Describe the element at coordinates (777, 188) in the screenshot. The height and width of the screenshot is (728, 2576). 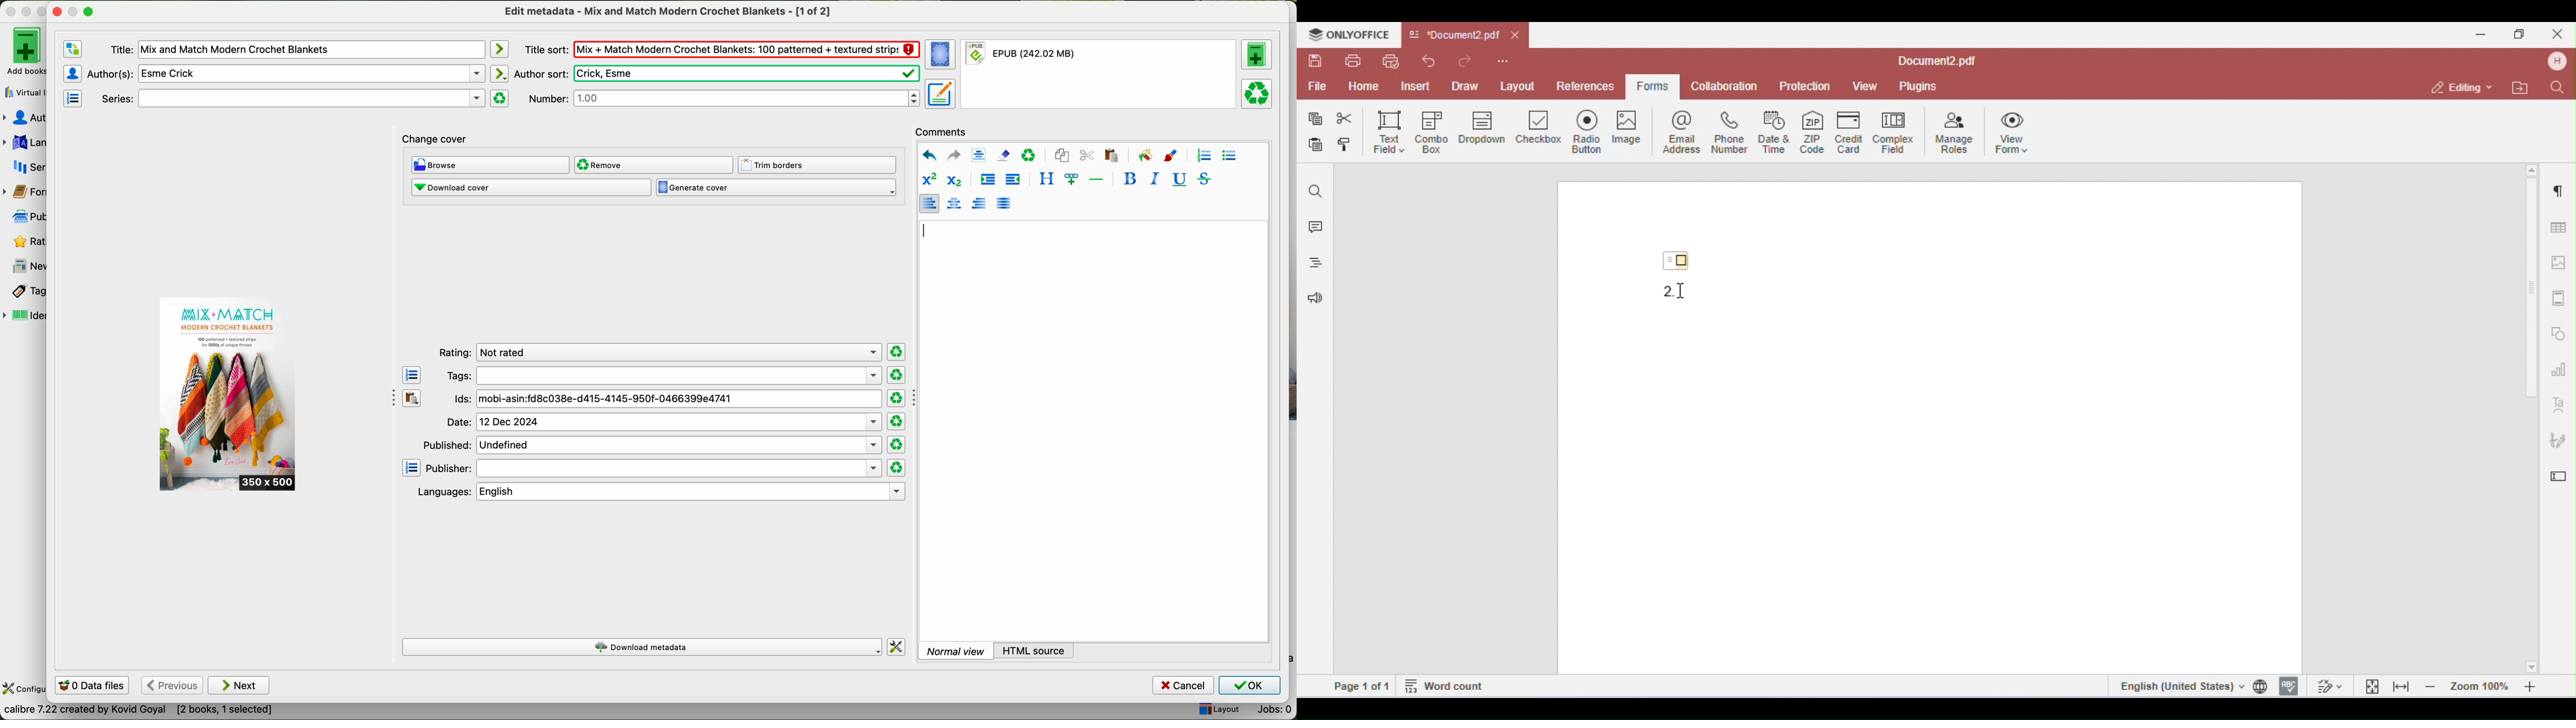
I see `generate cover` at that location.